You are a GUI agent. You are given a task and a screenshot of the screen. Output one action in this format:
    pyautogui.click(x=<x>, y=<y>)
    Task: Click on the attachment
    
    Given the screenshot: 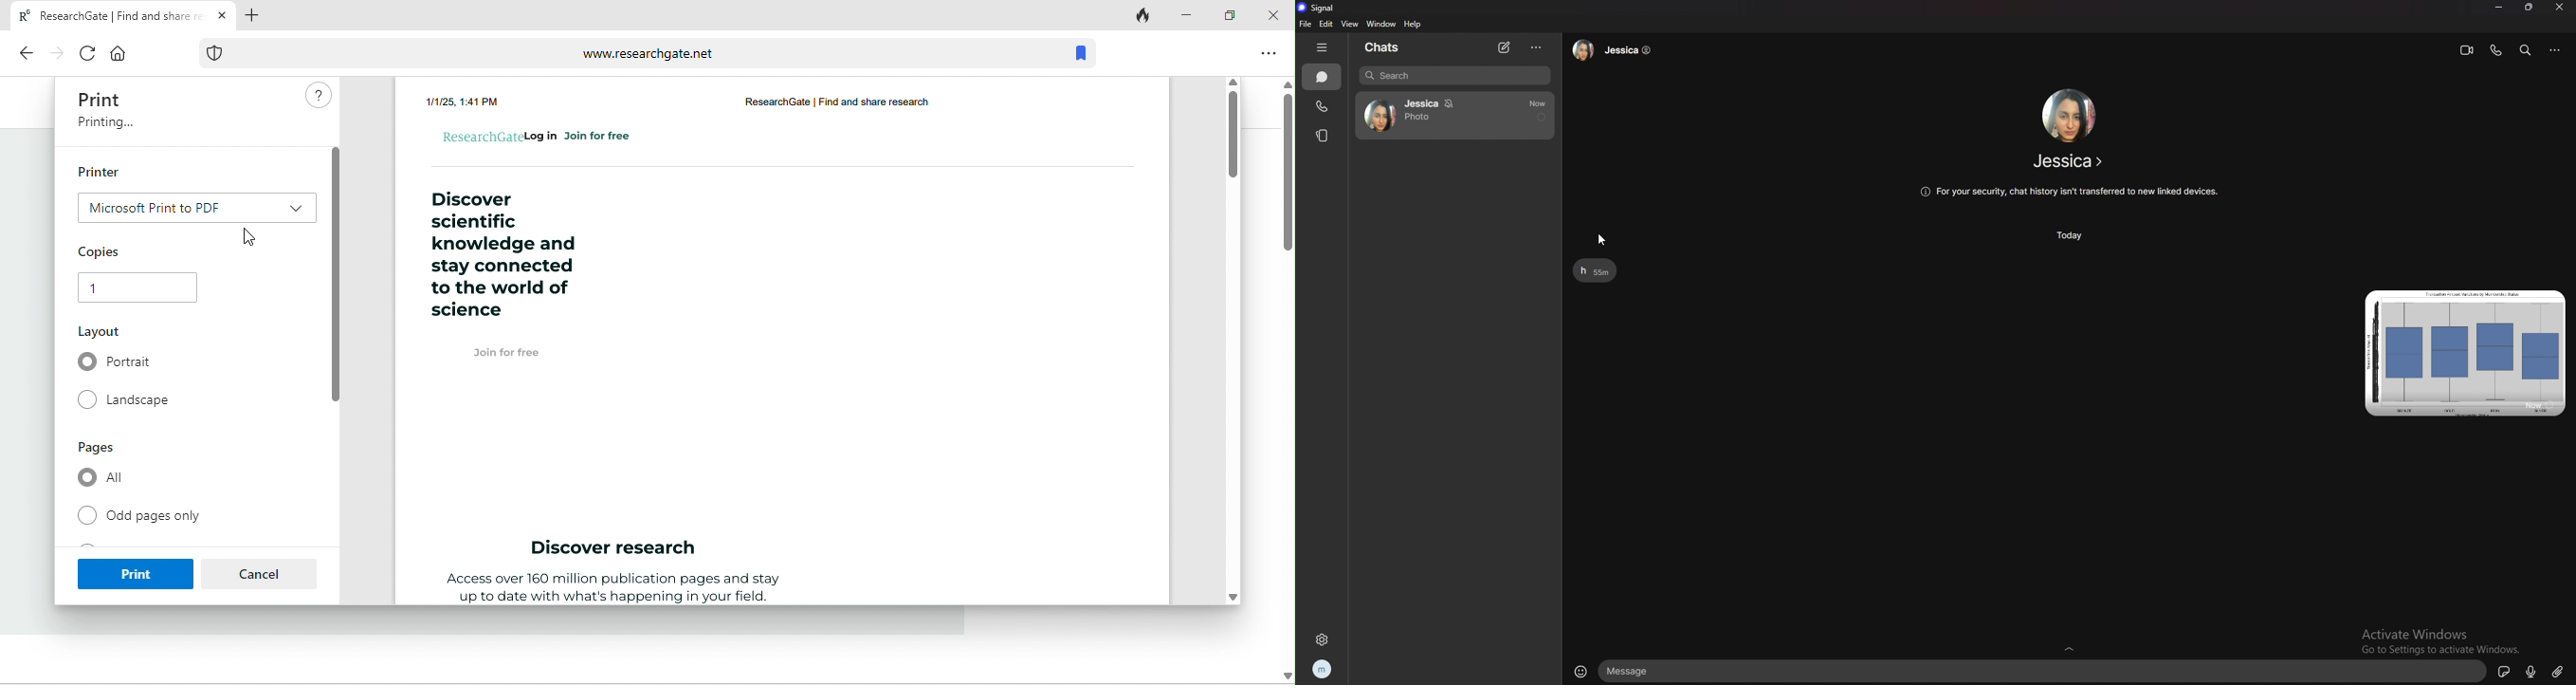 What is the action you would take?
    pyautogui.click(x=2560, y=671)
    